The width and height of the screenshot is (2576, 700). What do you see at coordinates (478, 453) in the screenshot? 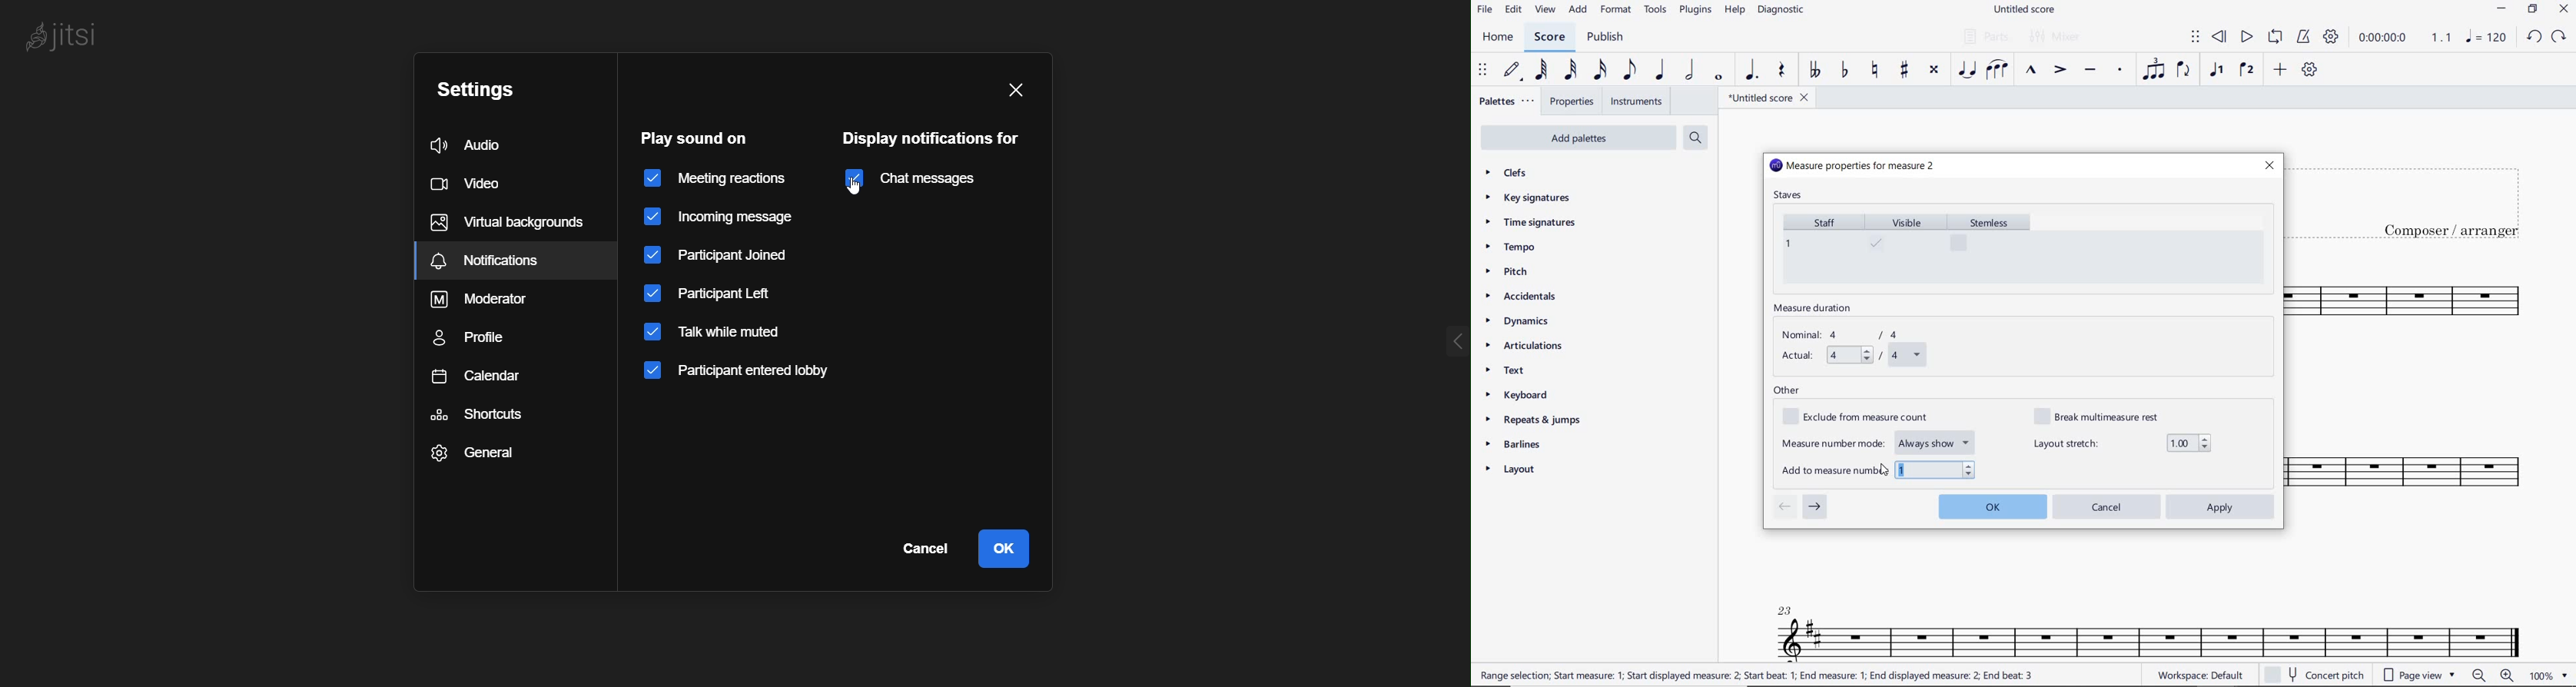
I see `general` at bounding box center [478, 453].